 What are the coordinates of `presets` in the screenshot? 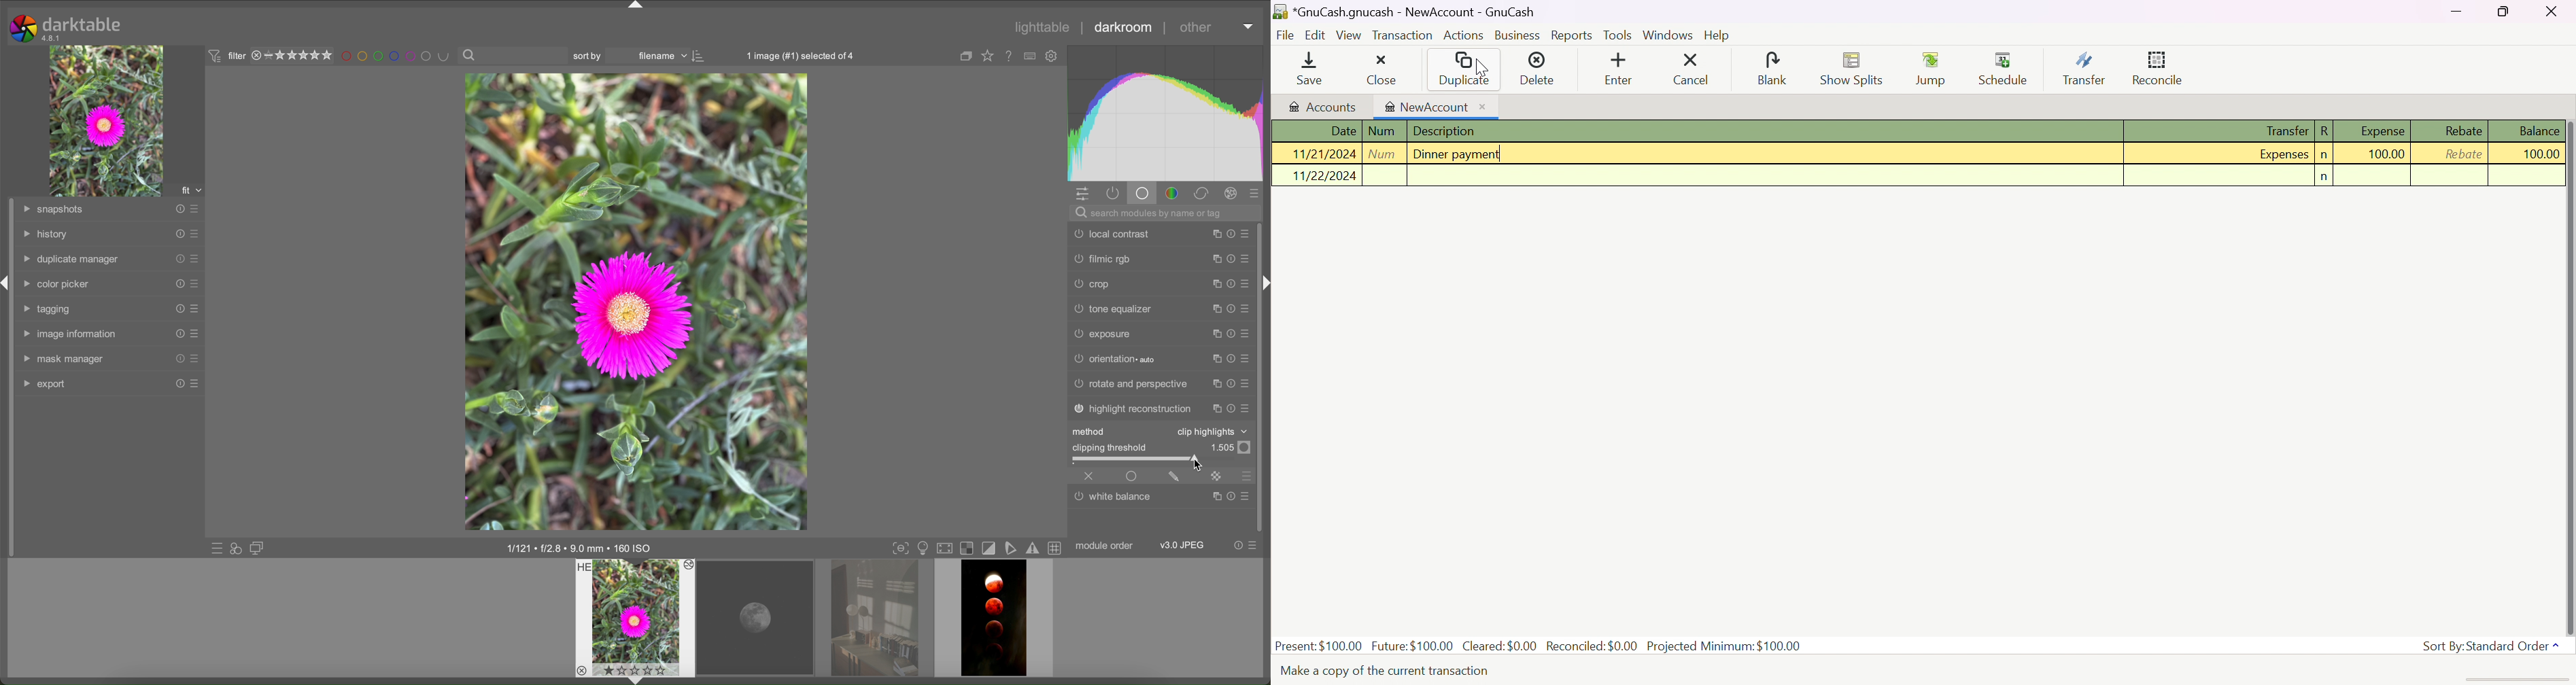 It's located at (195, 359).